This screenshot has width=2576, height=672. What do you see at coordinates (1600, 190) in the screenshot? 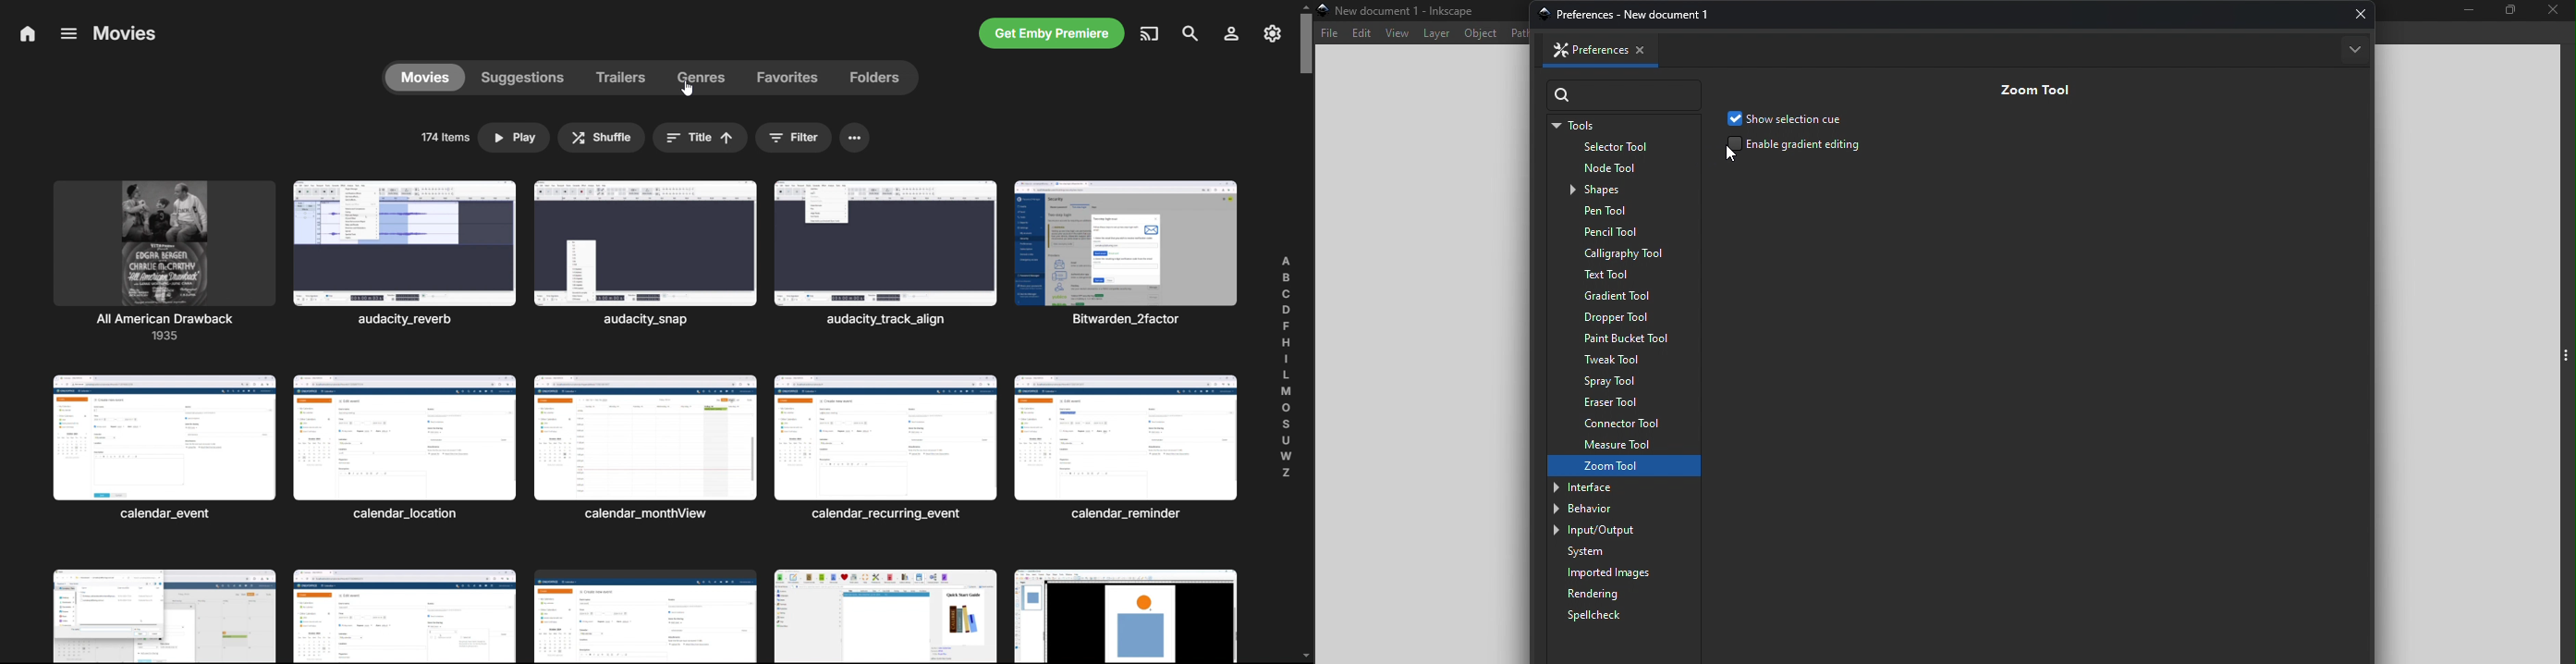
I see `Shapes` at bounding box center [1600, 190].